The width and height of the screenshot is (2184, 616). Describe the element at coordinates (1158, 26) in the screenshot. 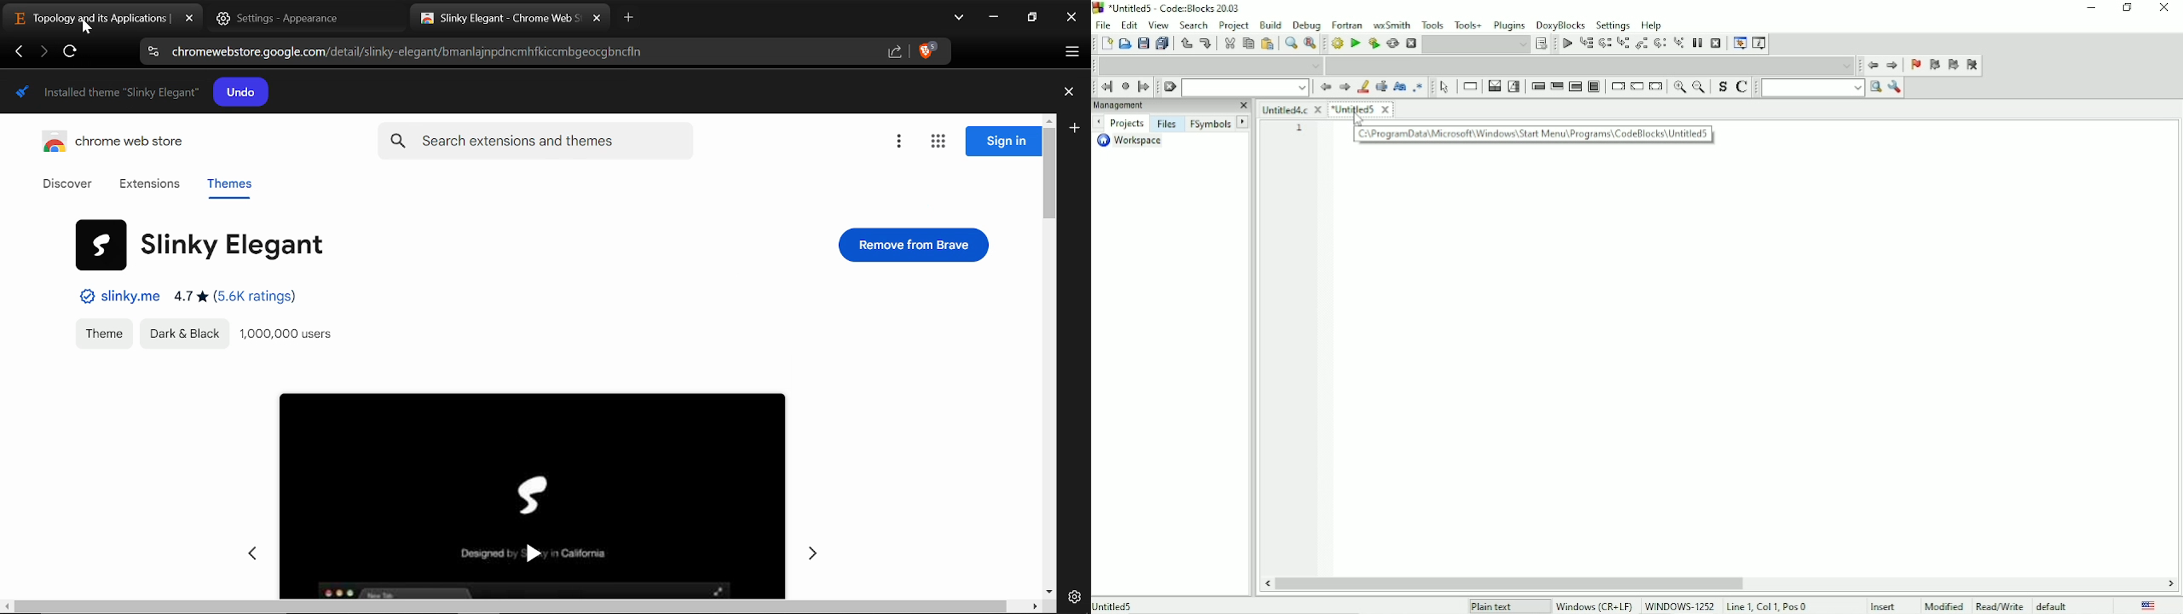

I see `View` at that location.